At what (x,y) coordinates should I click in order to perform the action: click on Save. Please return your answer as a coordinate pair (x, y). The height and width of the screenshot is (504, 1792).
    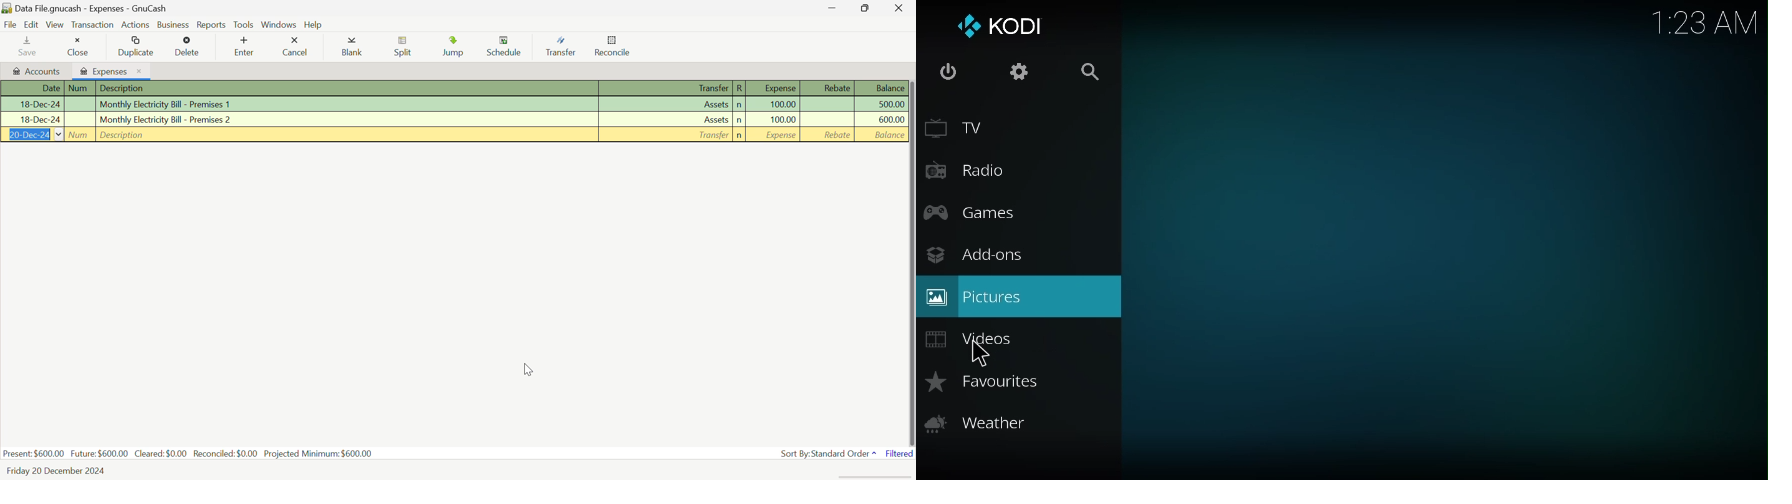
    Looking at the image, I should click on (29, 47).